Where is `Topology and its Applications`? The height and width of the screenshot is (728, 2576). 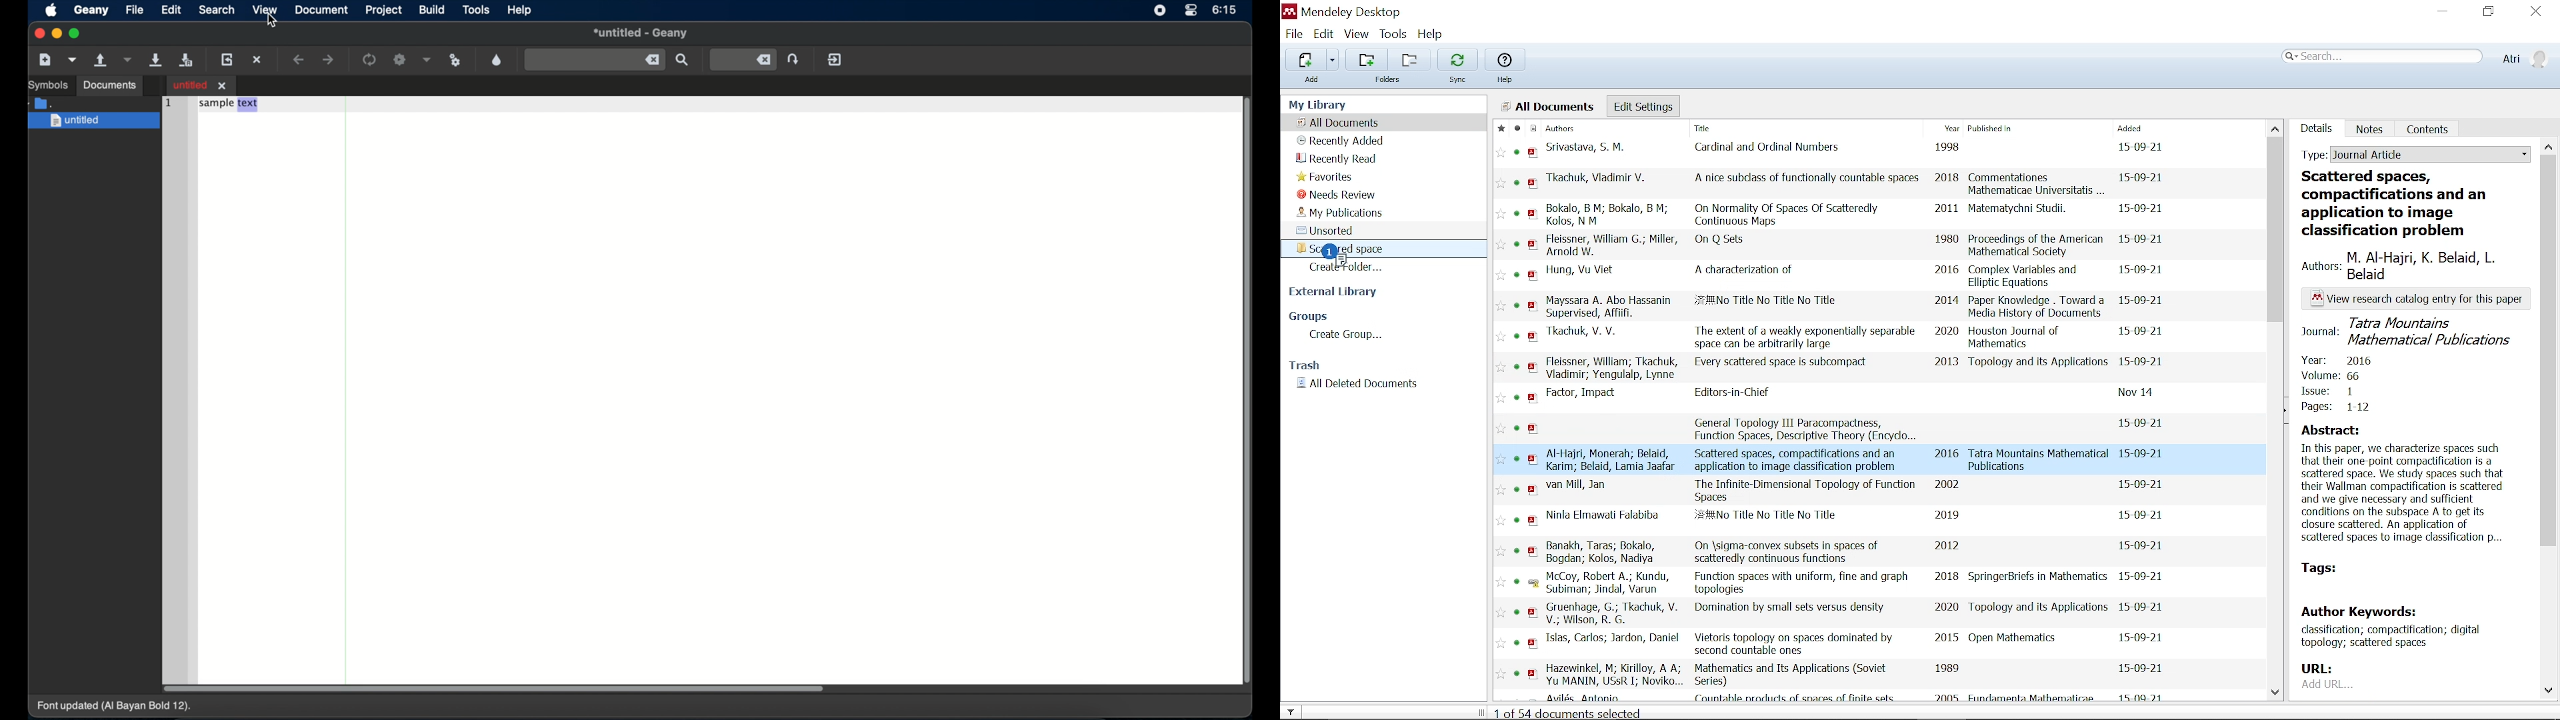
Topology and its Applications is located at coordinates (2038, 366).